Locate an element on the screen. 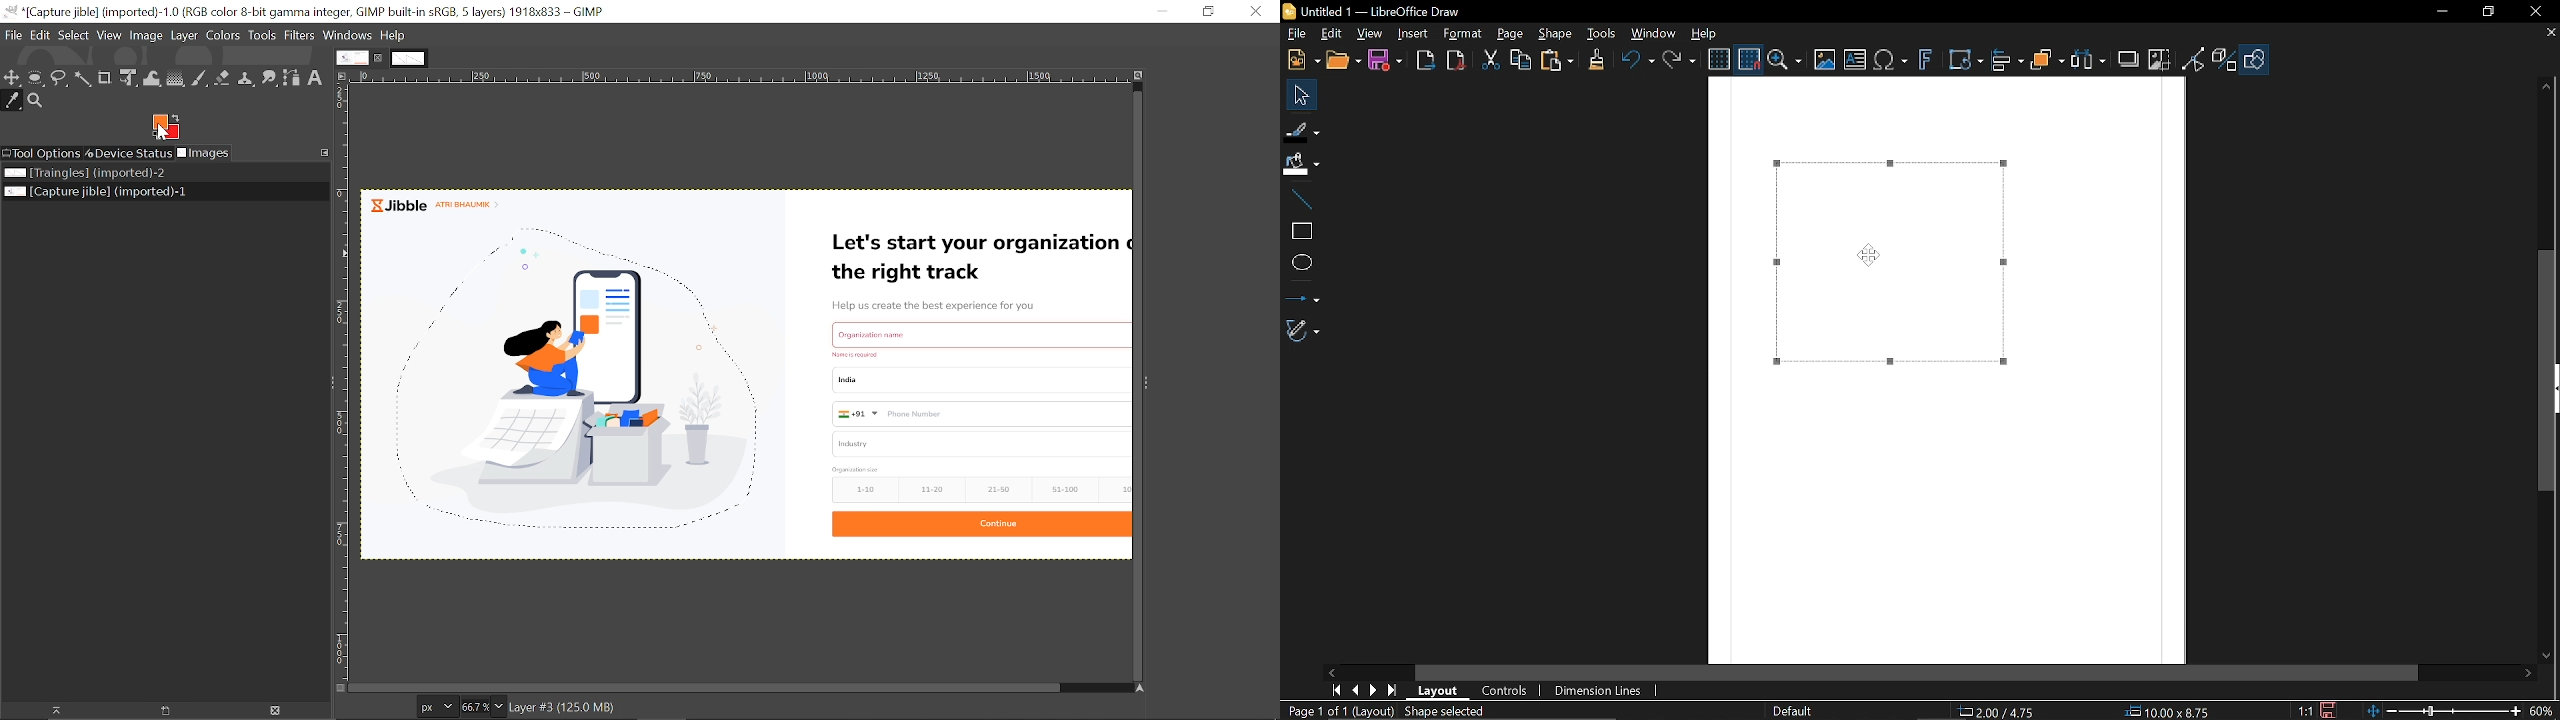  Save is located at coordinates (2329, 710).